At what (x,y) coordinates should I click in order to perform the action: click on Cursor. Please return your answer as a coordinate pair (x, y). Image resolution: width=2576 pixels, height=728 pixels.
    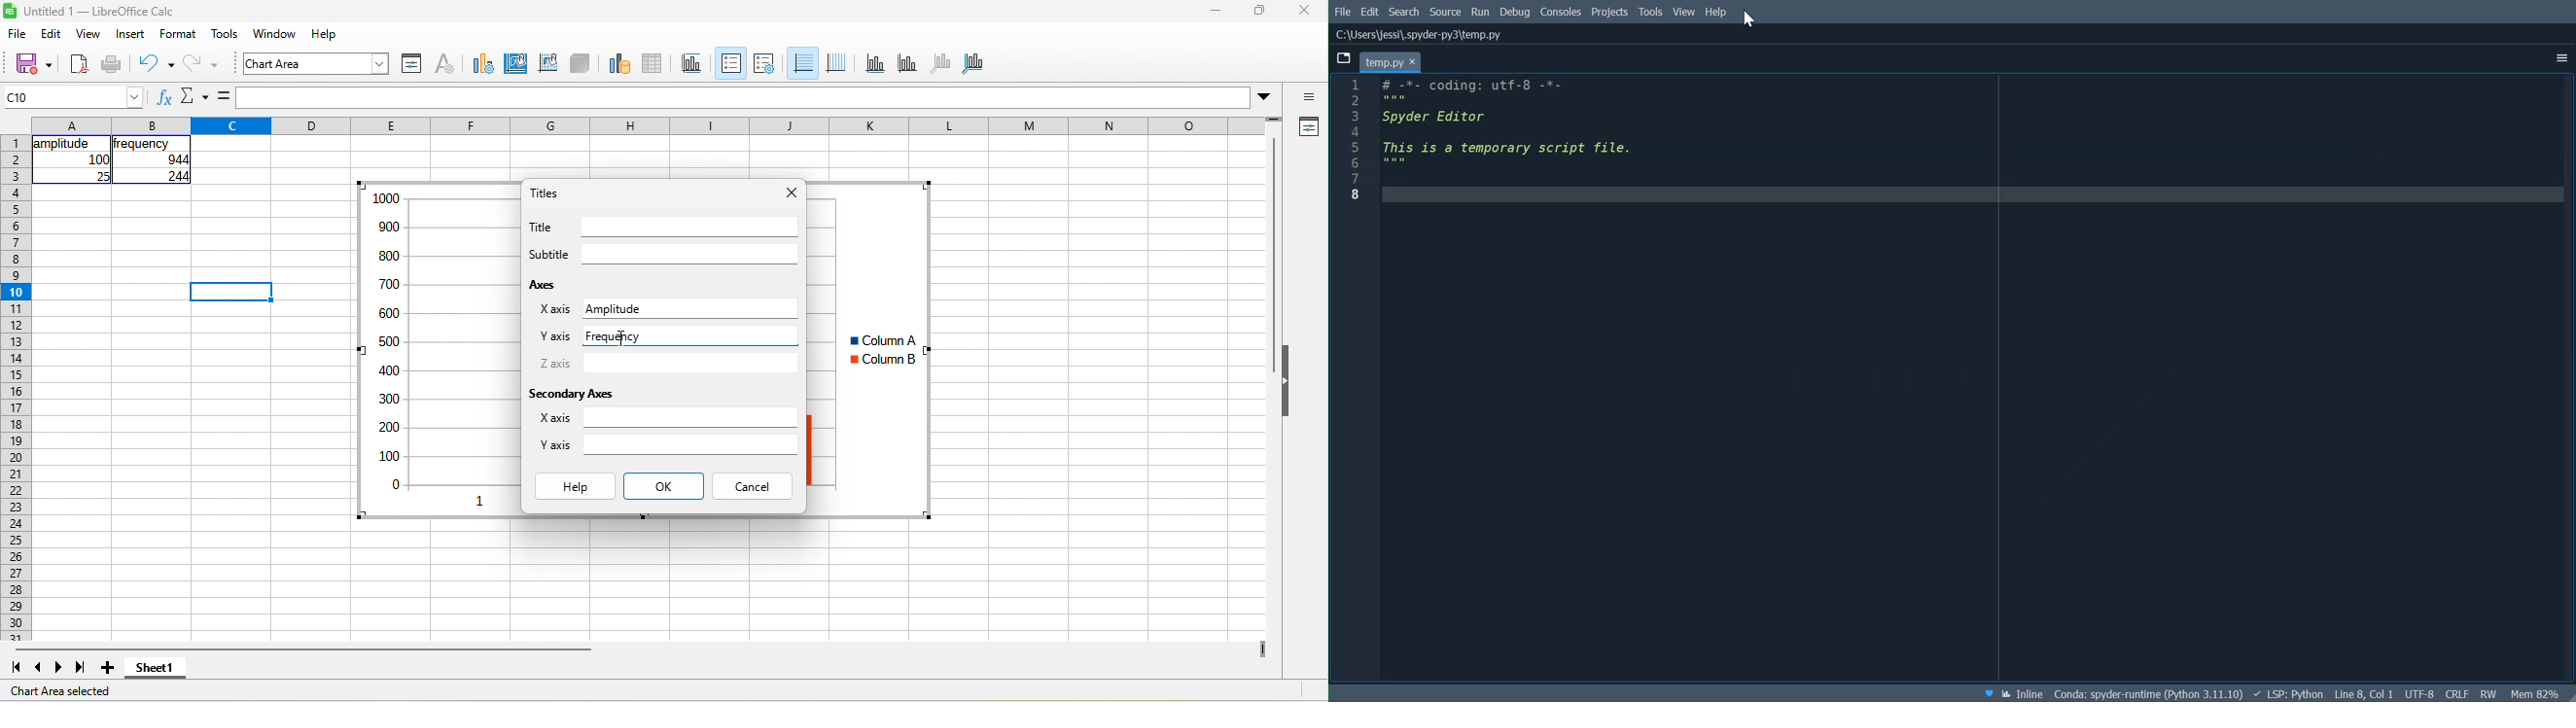
    Looking at the image, I should click on (1752, 24).